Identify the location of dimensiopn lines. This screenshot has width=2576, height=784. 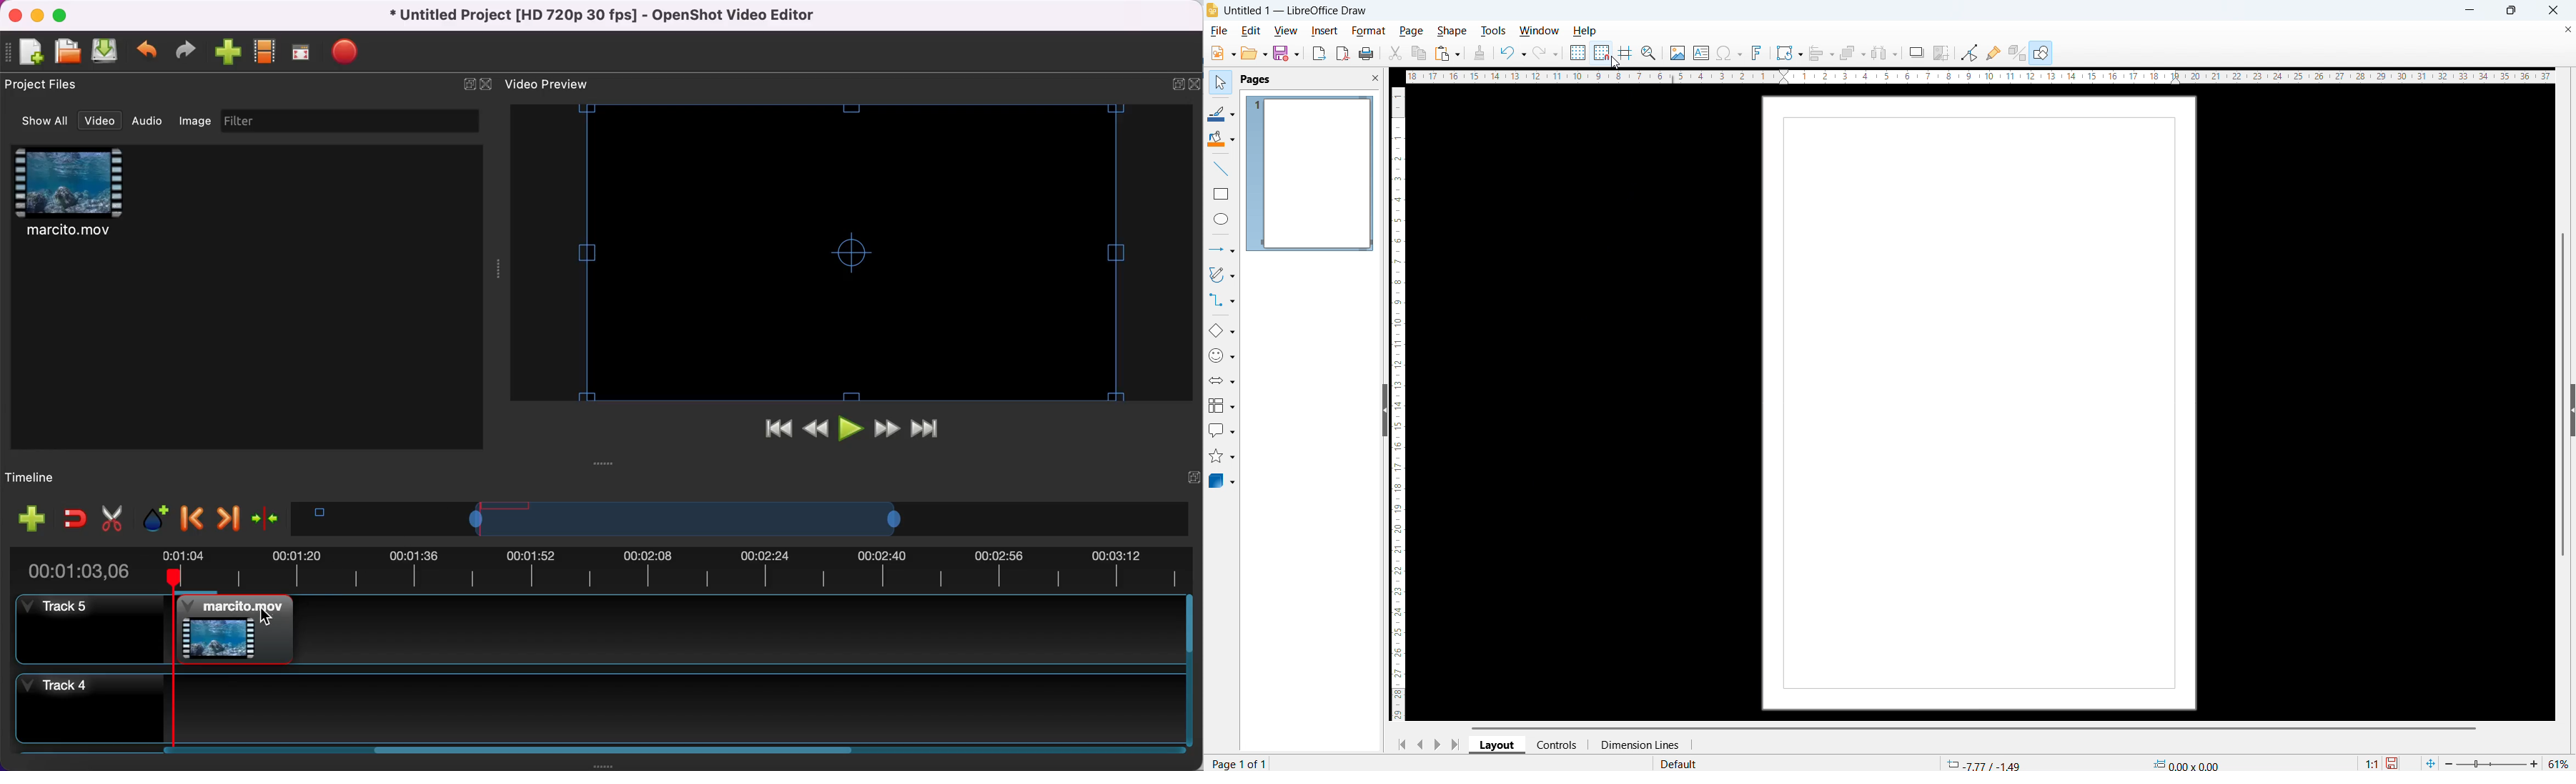
(1641, 745).